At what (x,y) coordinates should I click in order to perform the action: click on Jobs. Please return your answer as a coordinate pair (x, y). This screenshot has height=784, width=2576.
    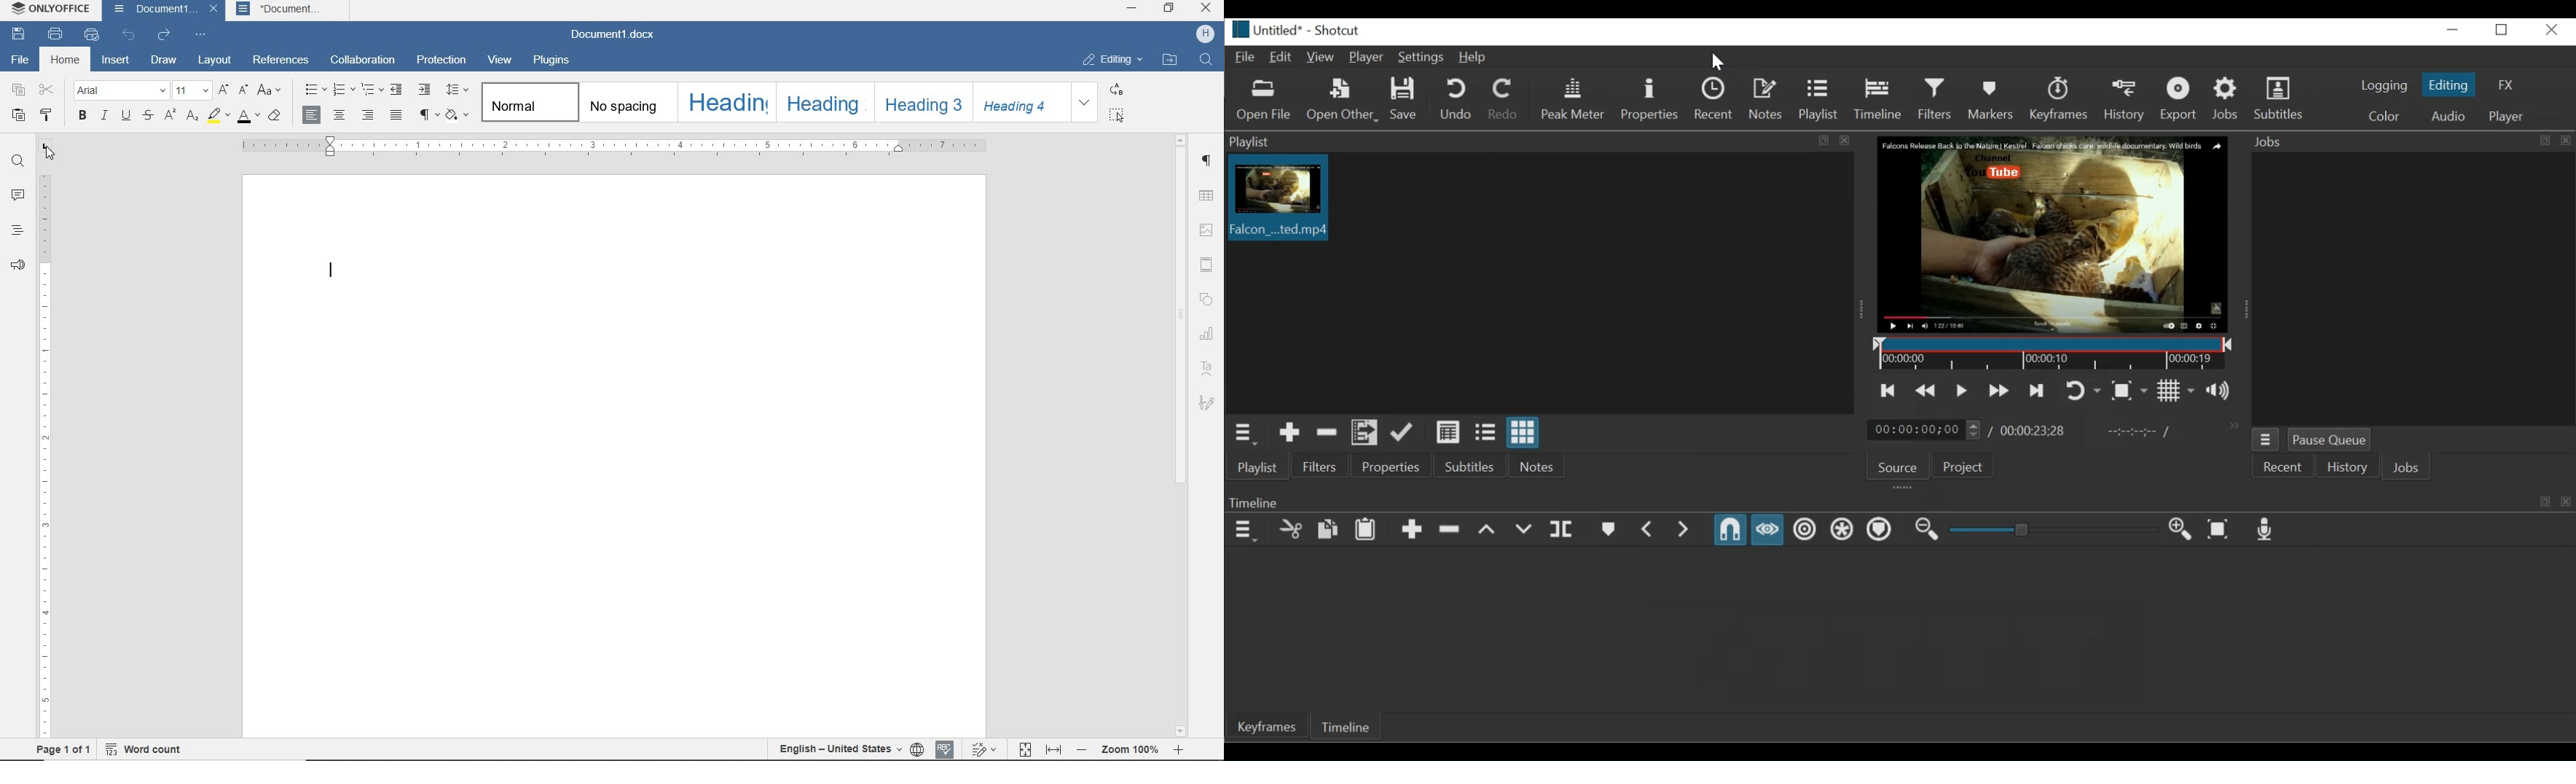
    Looking at the image, I should click on (2411, 142).